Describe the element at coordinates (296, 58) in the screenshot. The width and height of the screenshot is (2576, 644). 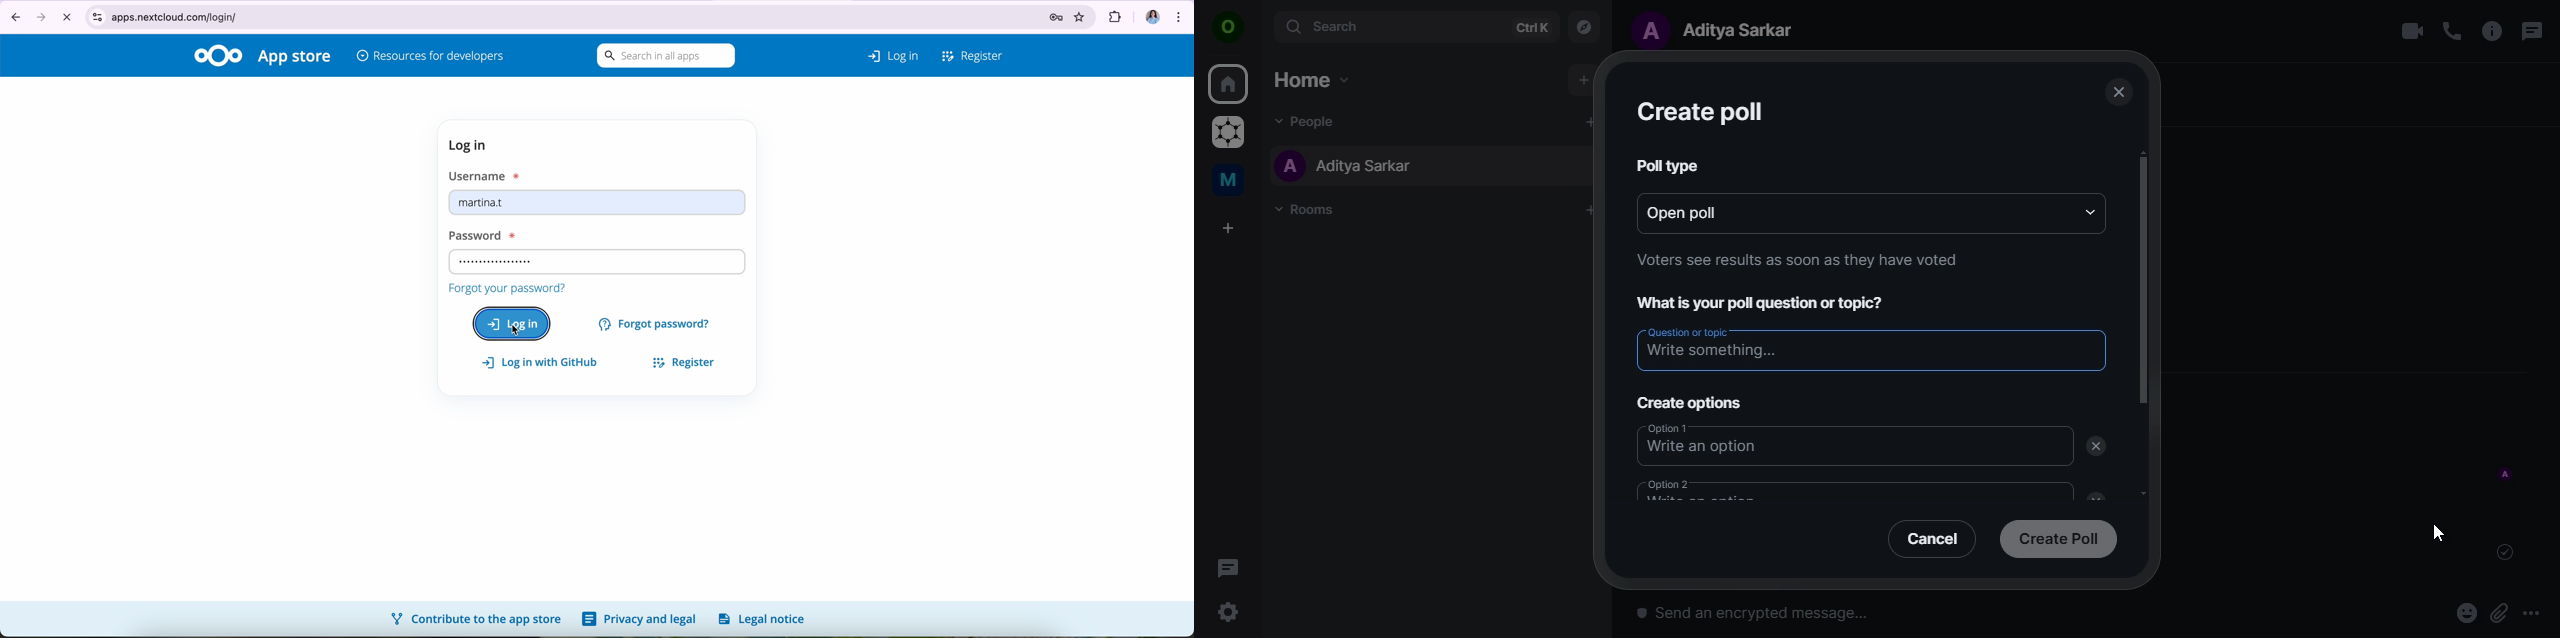
I see `appstore` at that location.